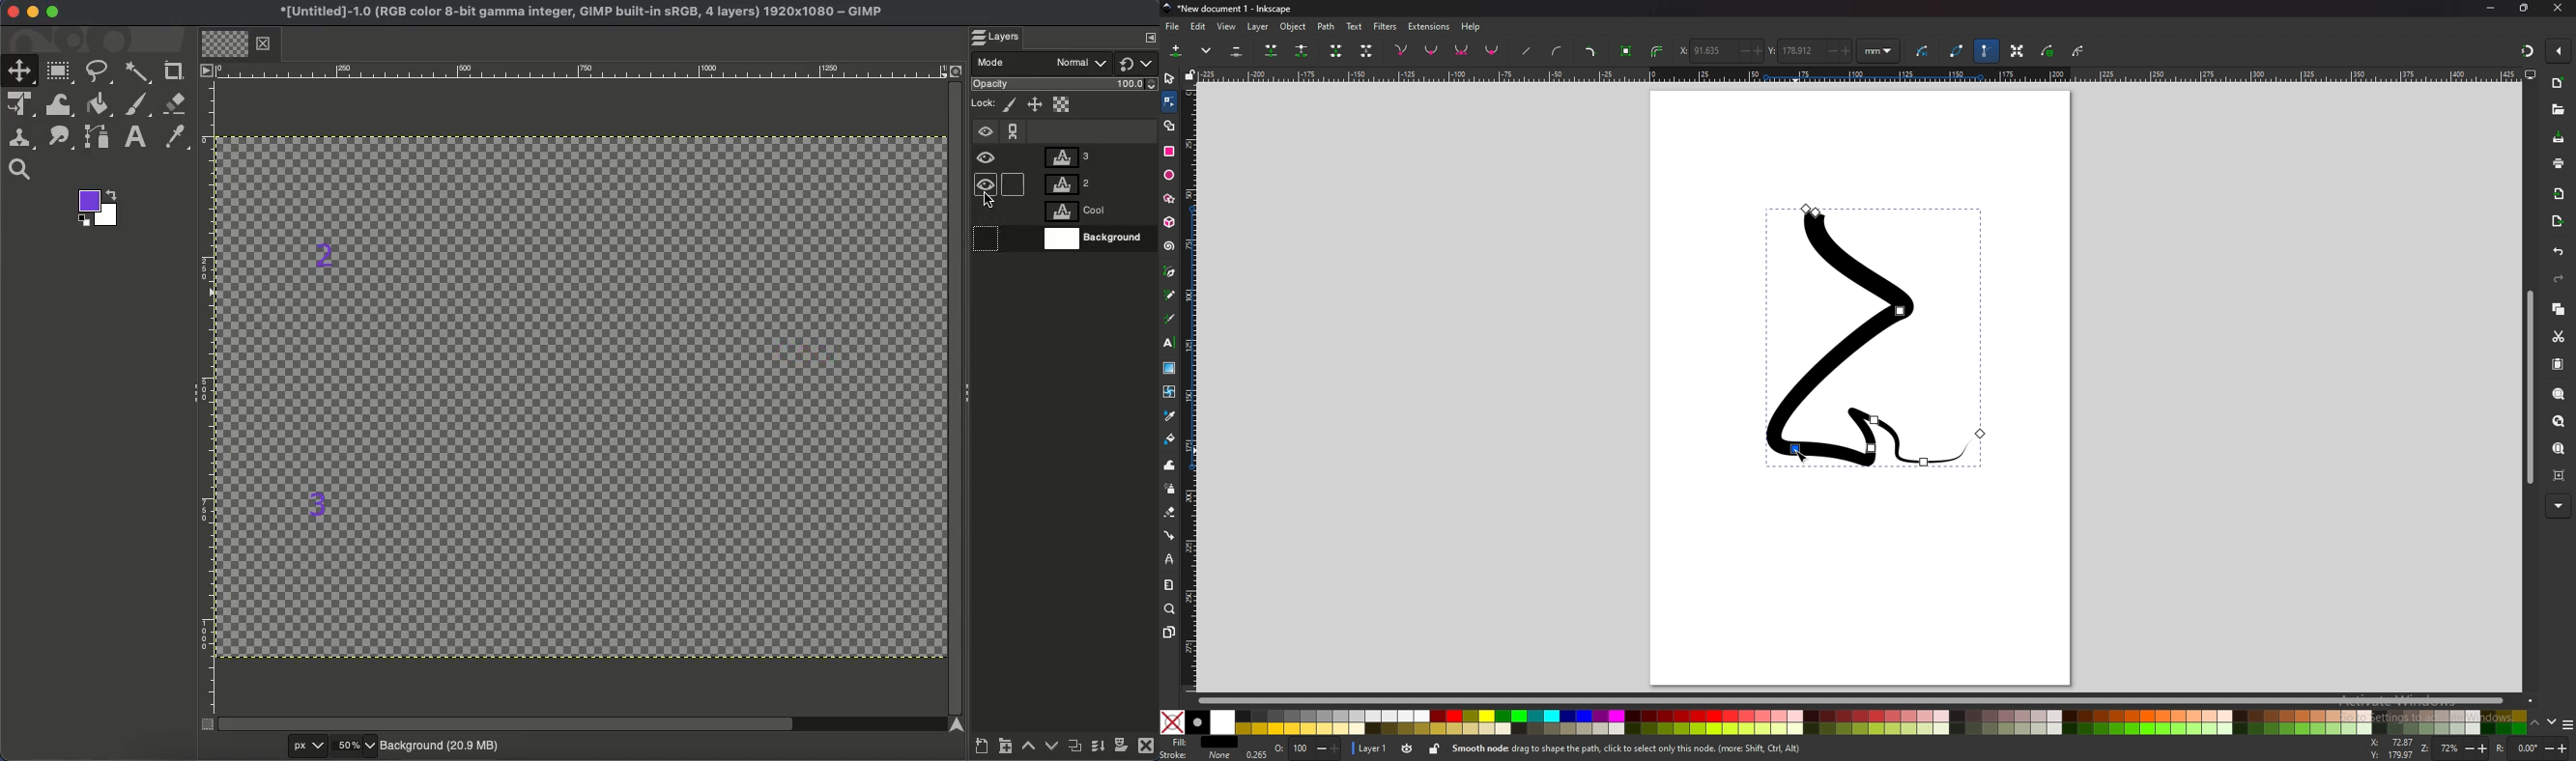  Describe the element at coordinates (2559, 448) in the screenshot. I see `zoom page` at that location.